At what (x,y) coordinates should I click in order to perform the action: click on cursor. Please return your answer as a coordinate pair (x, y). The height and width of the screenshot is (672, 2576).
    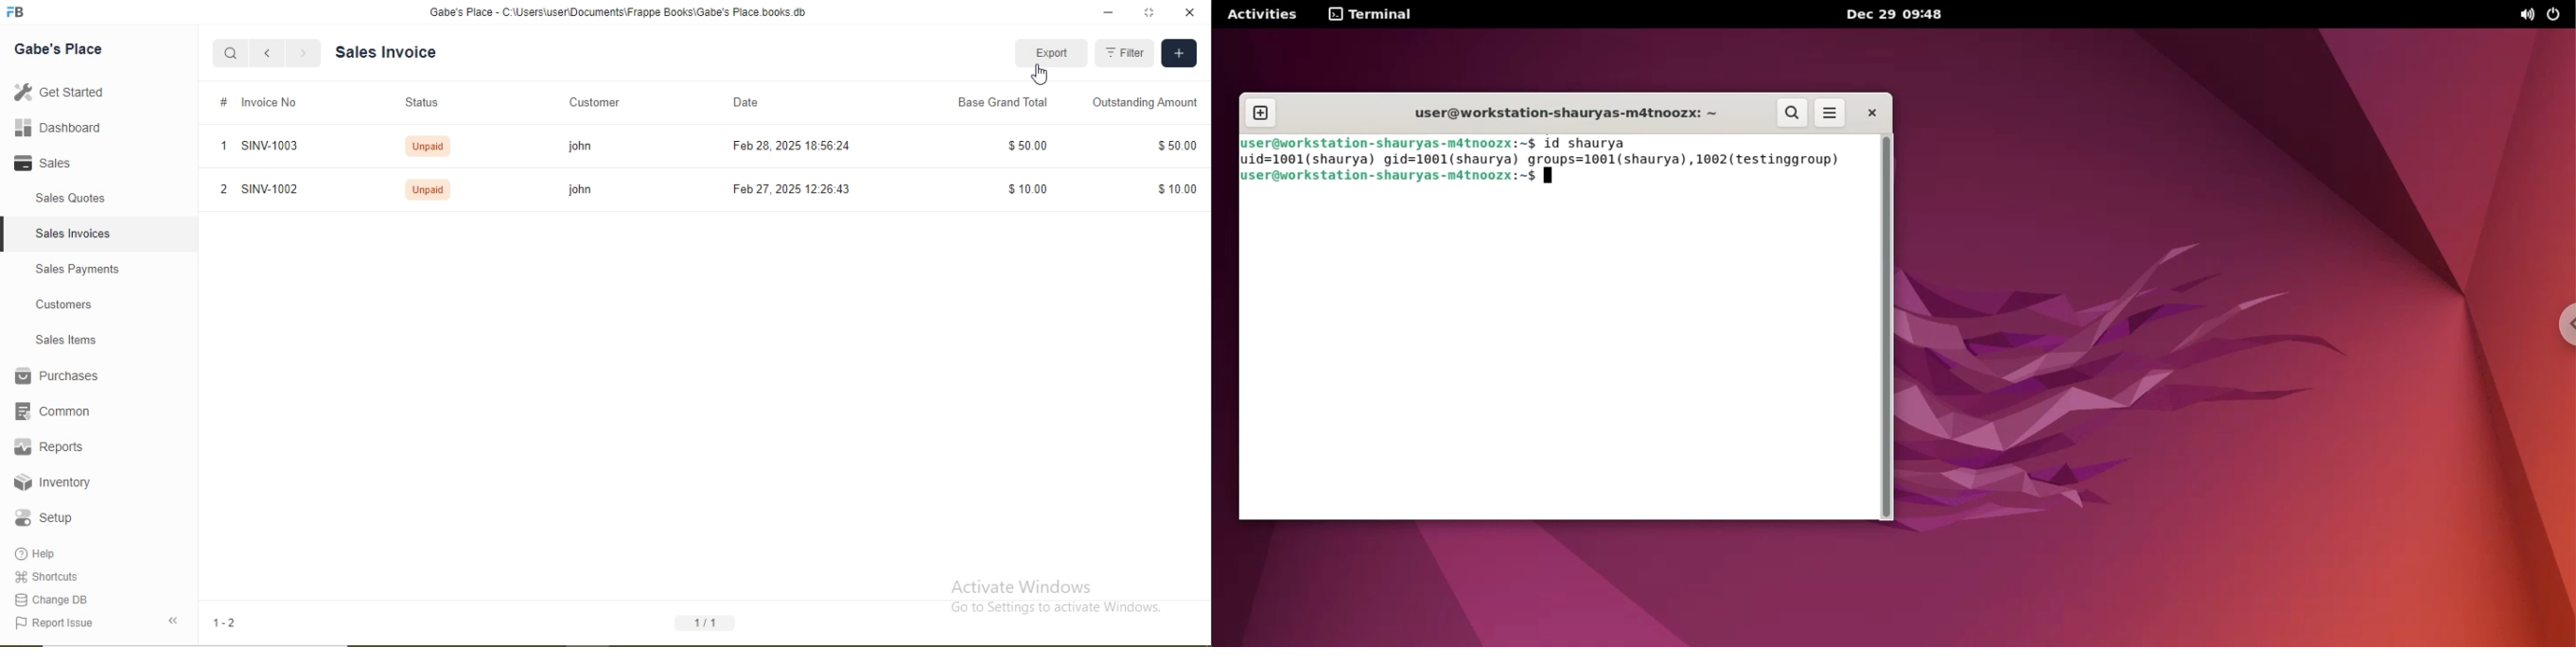
    Looking at the image, I should click on (1044, 75).